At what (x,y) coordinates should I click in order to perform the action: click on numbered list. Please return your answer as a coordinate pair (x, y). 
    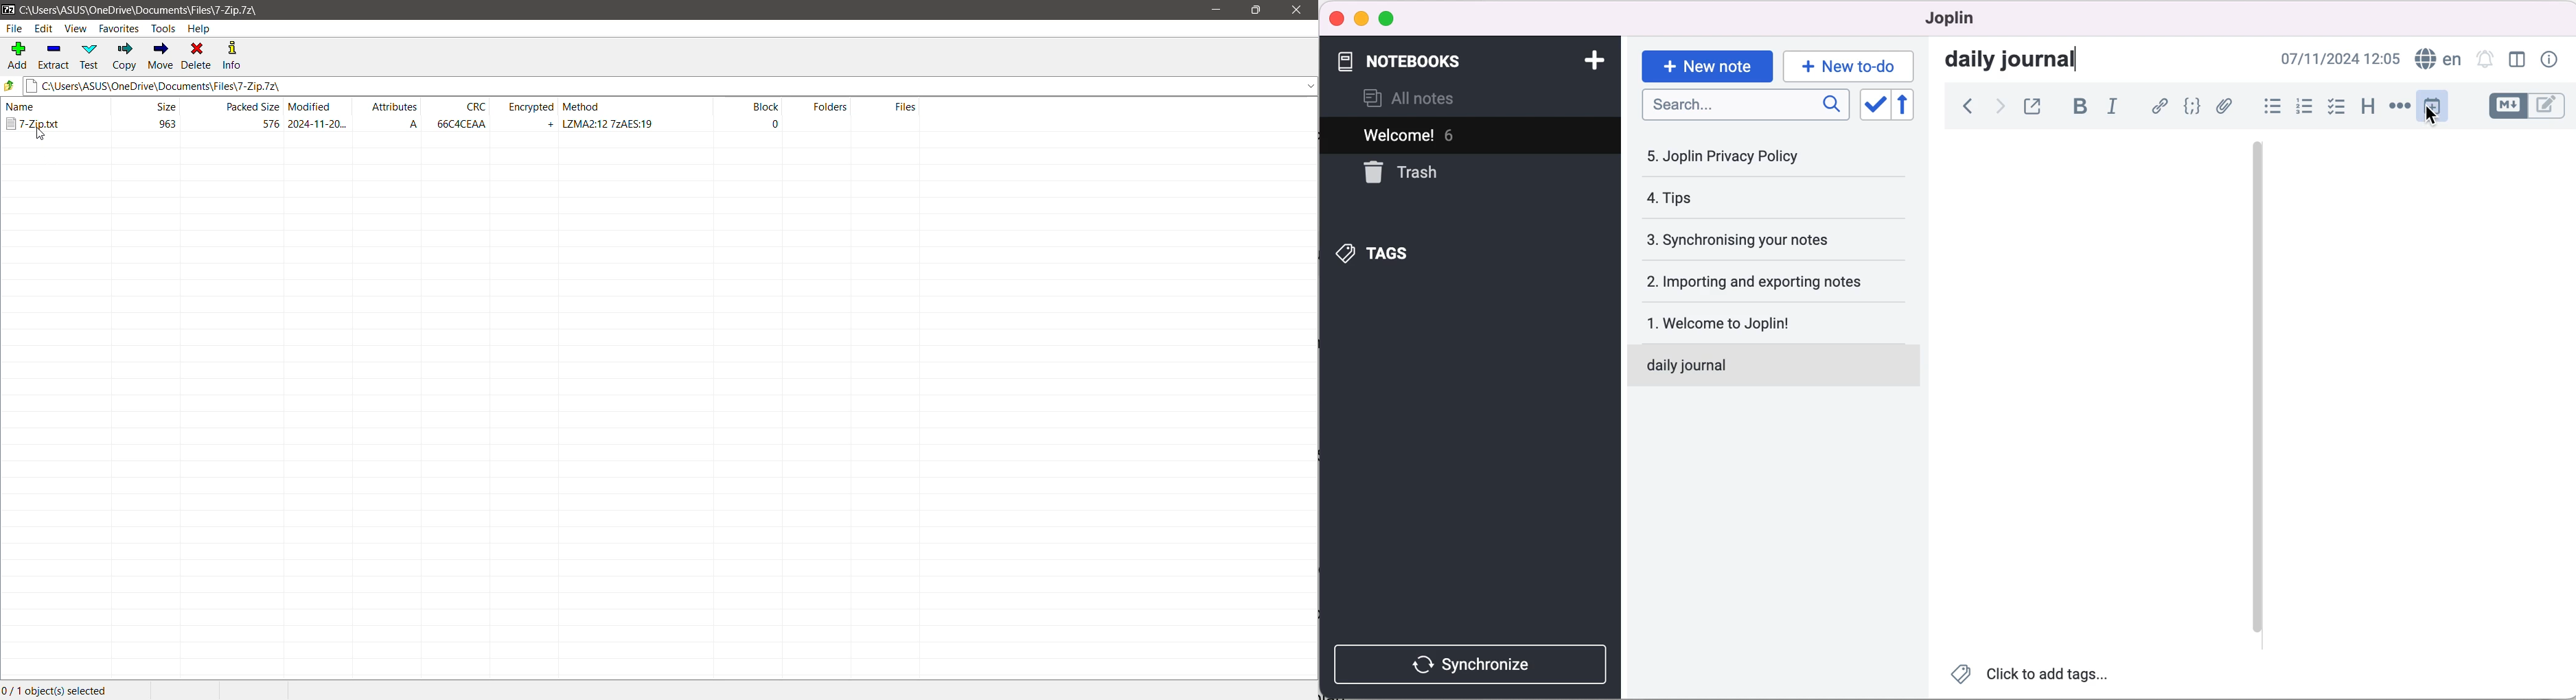
    Looking at the image, I should click on (2300, 106).